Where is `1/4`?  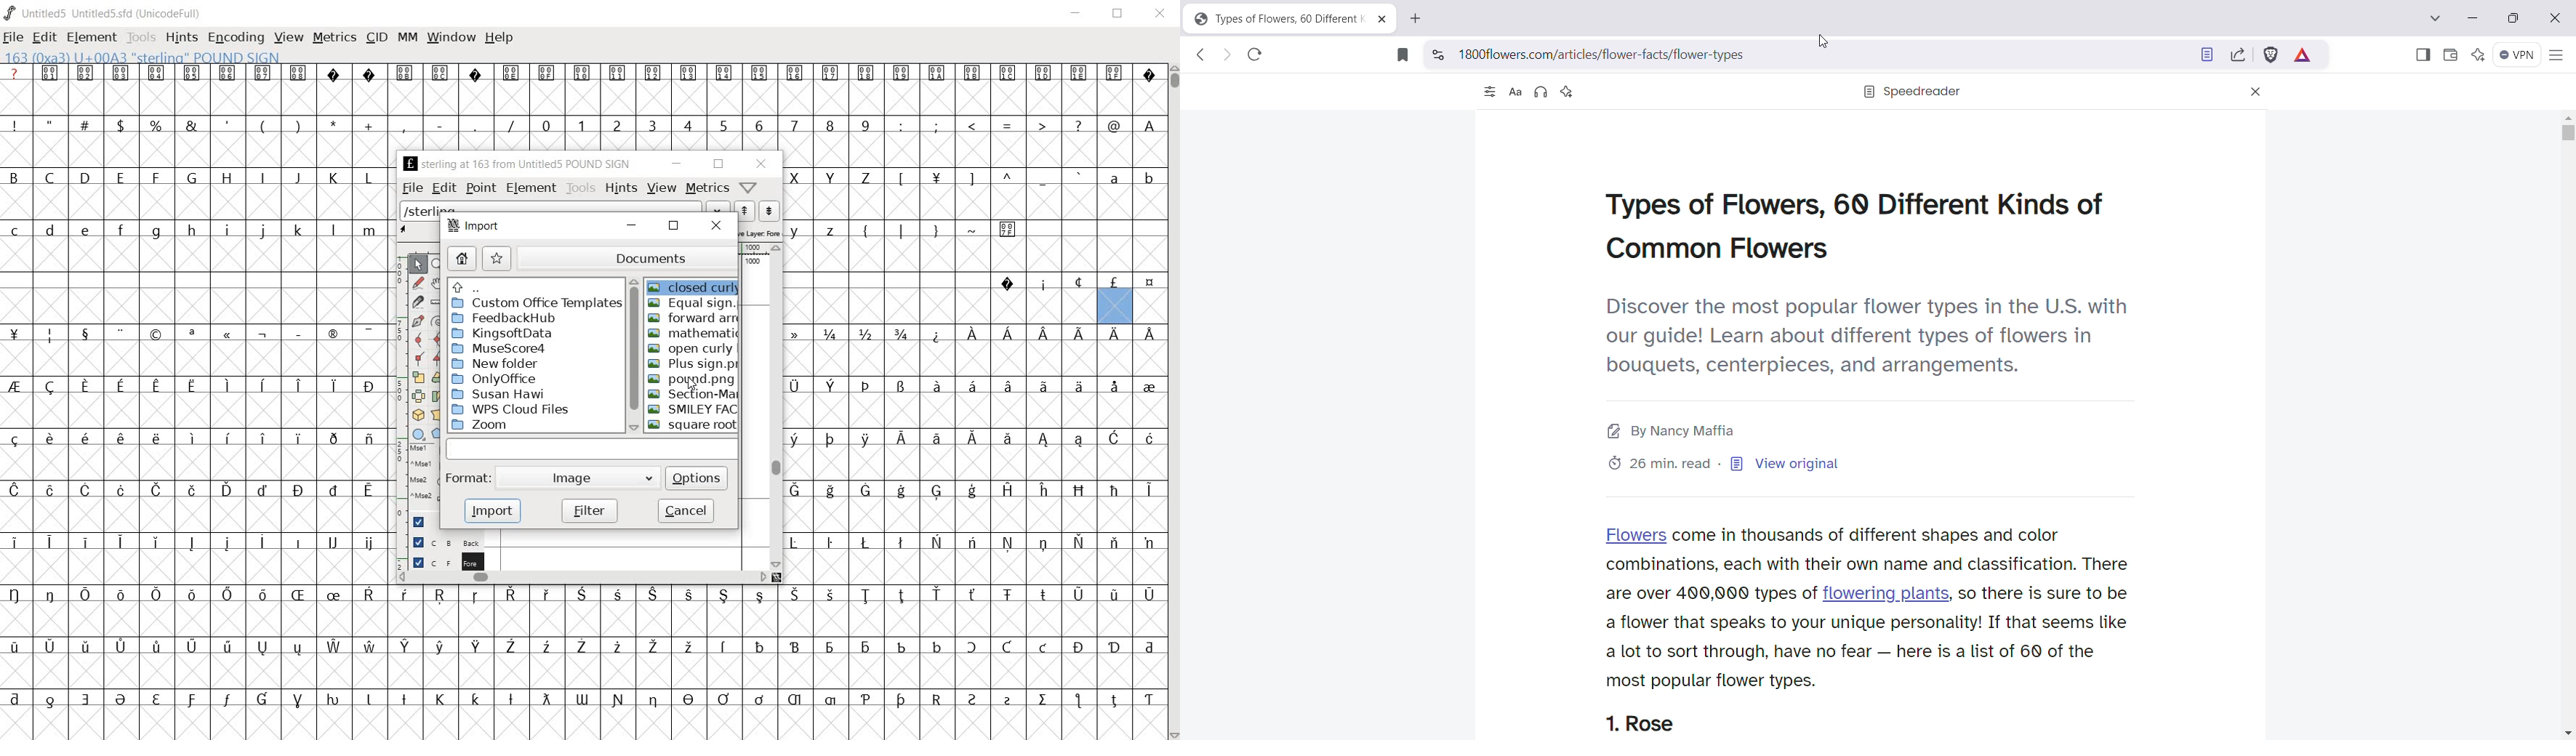
1/4 is located at coordinates (830, 334).